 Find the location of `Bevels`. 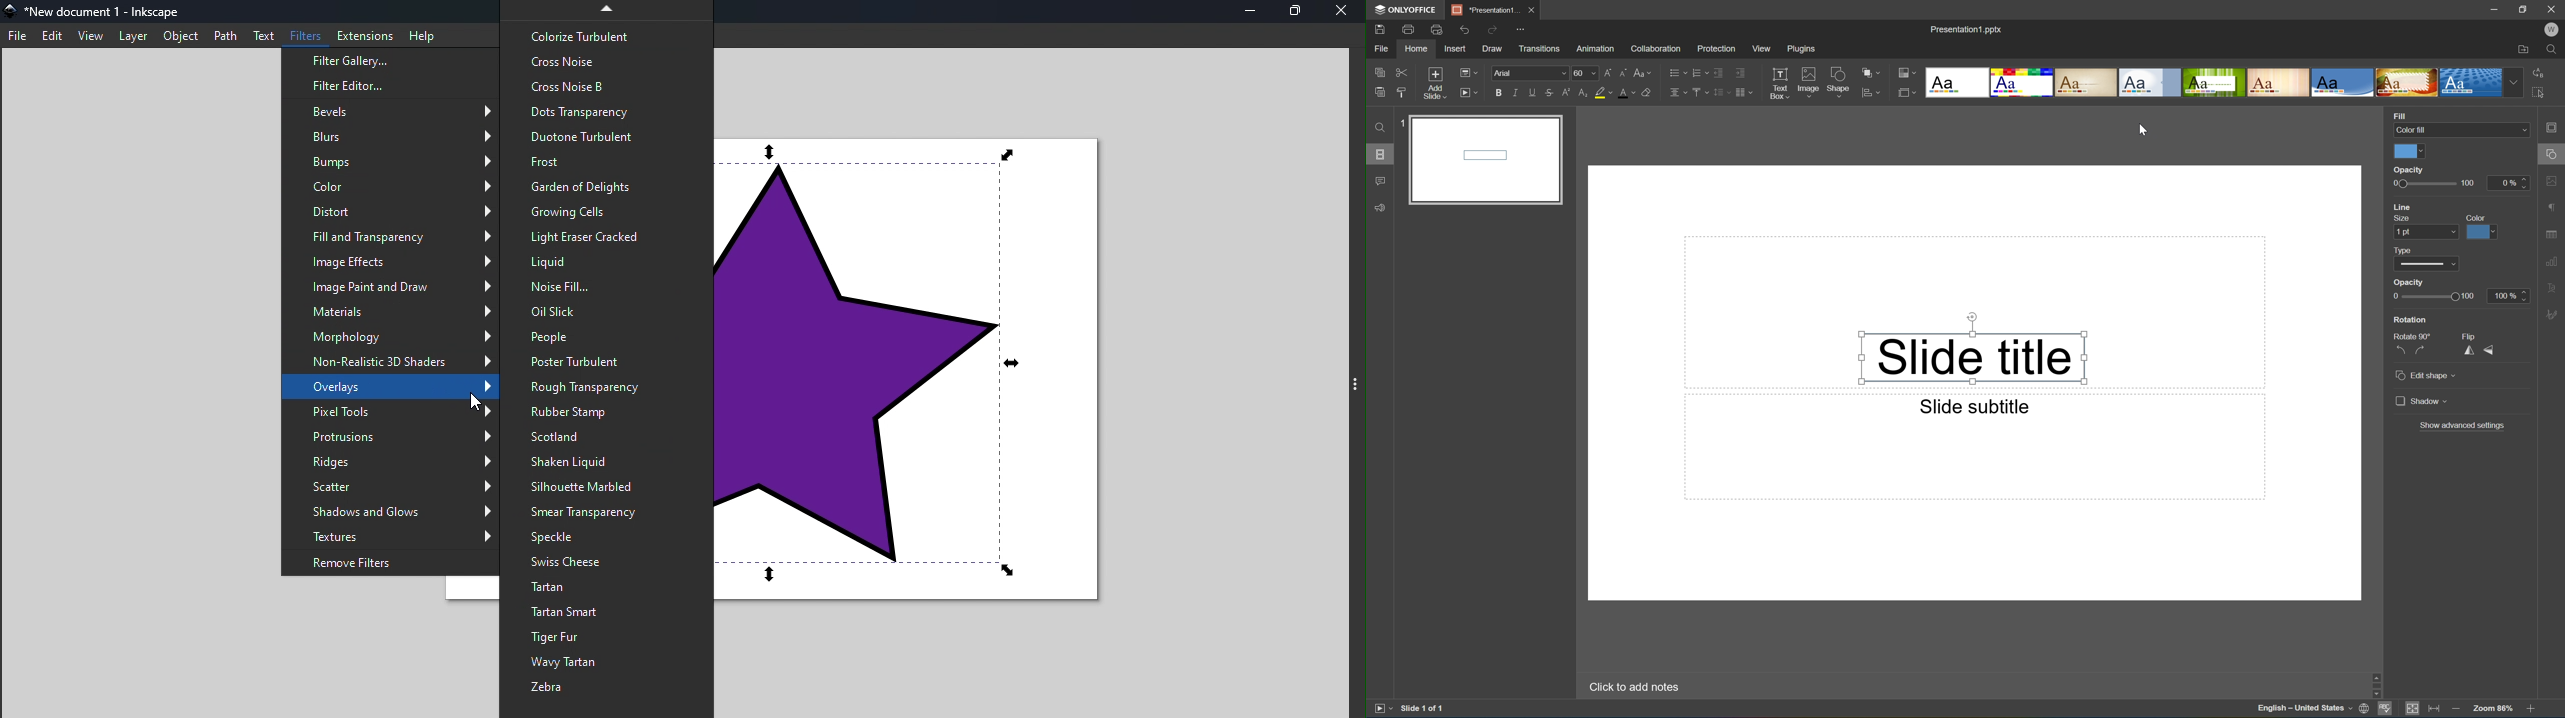

Bevels is located at coordinates (394, 111).